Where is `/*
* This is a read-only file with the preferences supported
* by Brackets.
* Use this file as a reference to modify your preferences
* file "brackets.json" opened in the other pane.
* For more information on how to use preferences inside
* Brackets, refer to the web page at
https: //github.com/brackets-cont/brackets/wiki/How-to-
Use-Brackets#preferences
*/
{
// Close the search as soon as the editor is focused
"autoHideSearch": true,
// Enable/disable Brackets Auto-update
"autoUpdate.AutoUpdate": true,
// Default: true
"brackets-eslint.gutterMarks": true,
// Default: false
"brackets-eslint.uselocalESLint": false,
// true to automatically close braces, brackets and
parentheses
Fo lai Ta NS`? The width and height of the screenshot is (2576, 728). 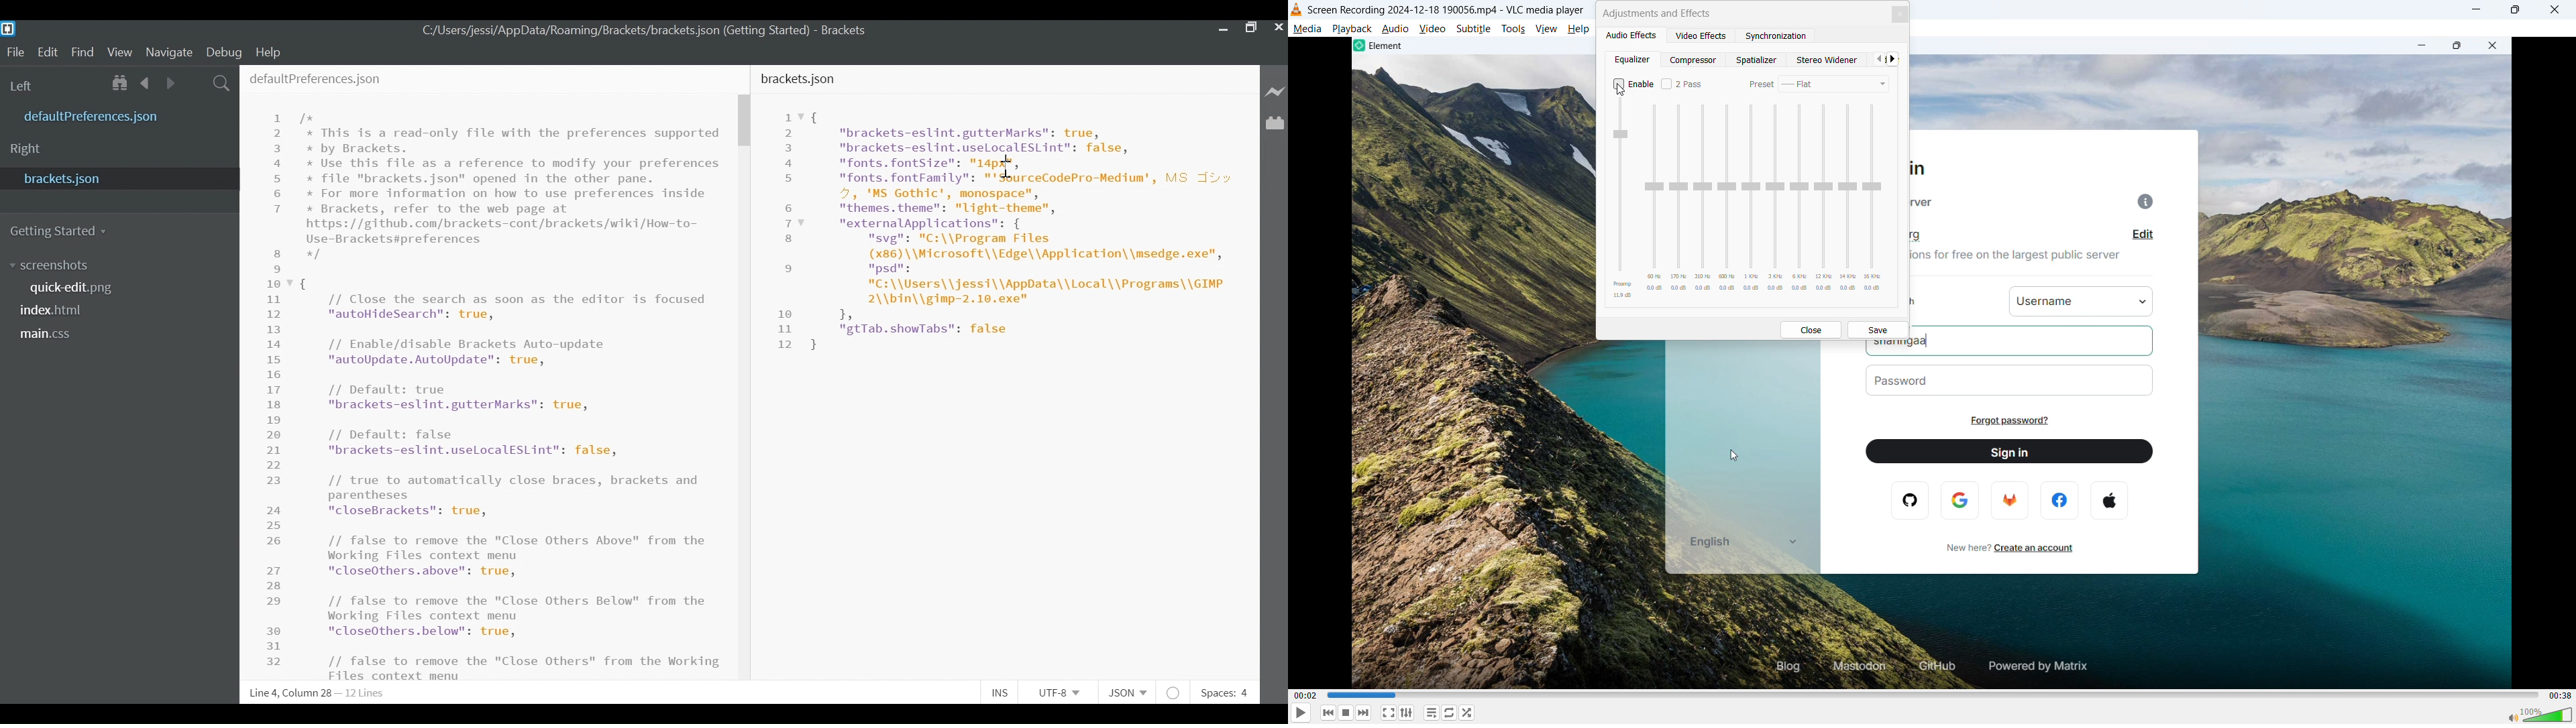
/*
* This is a read-only file with the preferences supported
* by Brackets.
* Use this file as a reference to modify your preferences
* file "brackets.json" opened in the other pane.
* For more information on how to use preferences inside
* Brackets, refer to the web page at
https: //github.com/brackets-cont/brackets/wiki/How-to-
Use-Brackets#preferences
*/
{
// Close the search as soon as the editor is focused
"autoHideSearch": true,
// Enable/disable Brackets Auto-update
"autoUpdate.AutoUpdate": true,
// Default: true
"brackets-eslint.gutterMarks": true,
// Default: false
"brackets-eslint.uselocalESLint": false,
// true to automatically close braces, brackets and
parentheses
Fo lai Ta NS is located at coordinates (511, 387).